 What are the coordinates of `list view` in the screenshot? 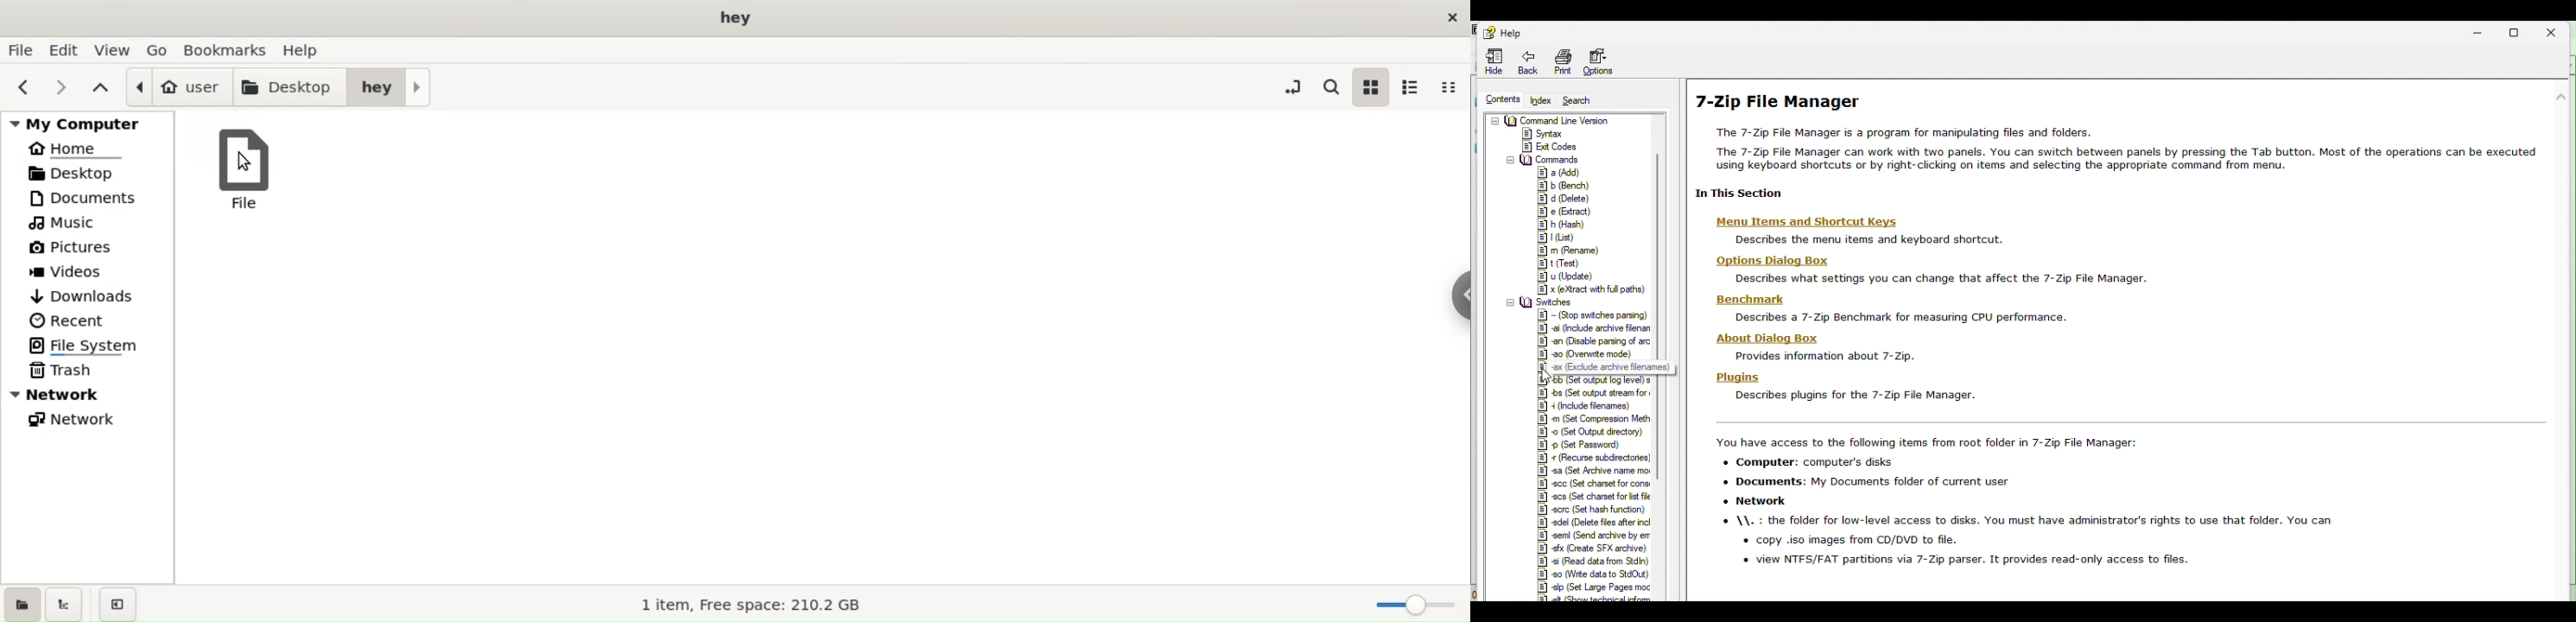 It's located at (1409, 88).